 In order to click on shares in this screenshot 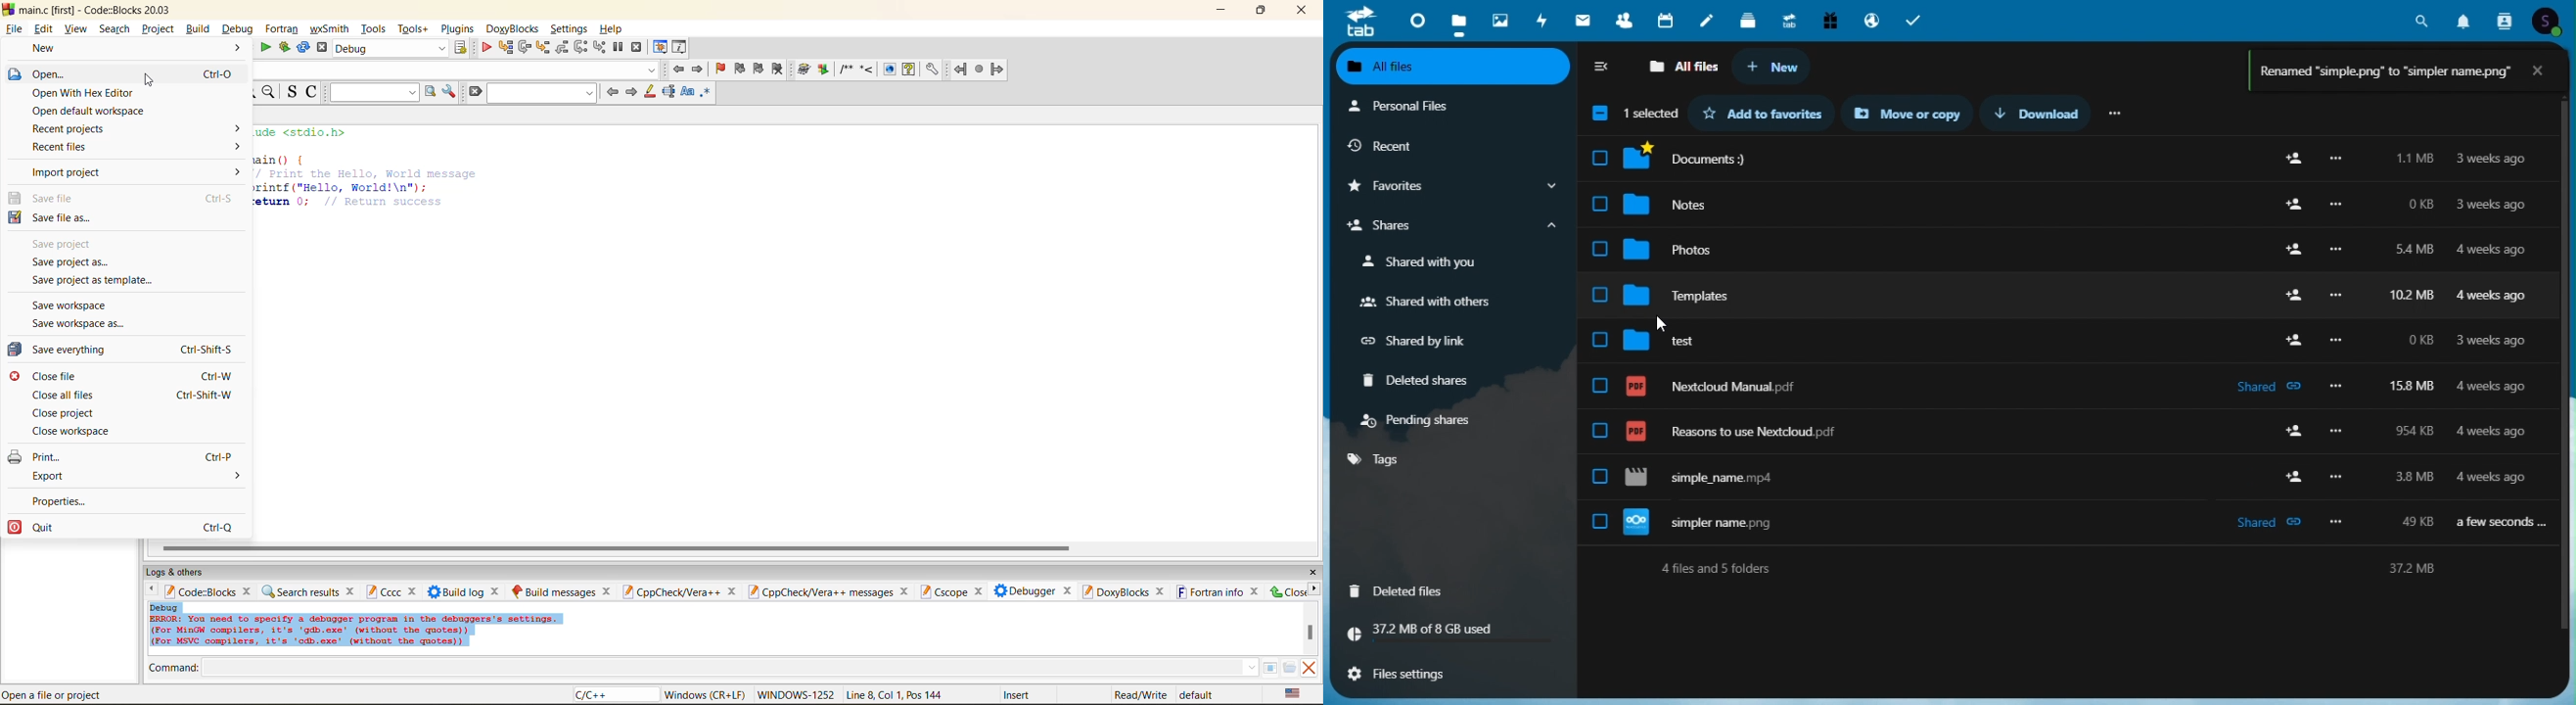, I will do `click(1449, 228)`.